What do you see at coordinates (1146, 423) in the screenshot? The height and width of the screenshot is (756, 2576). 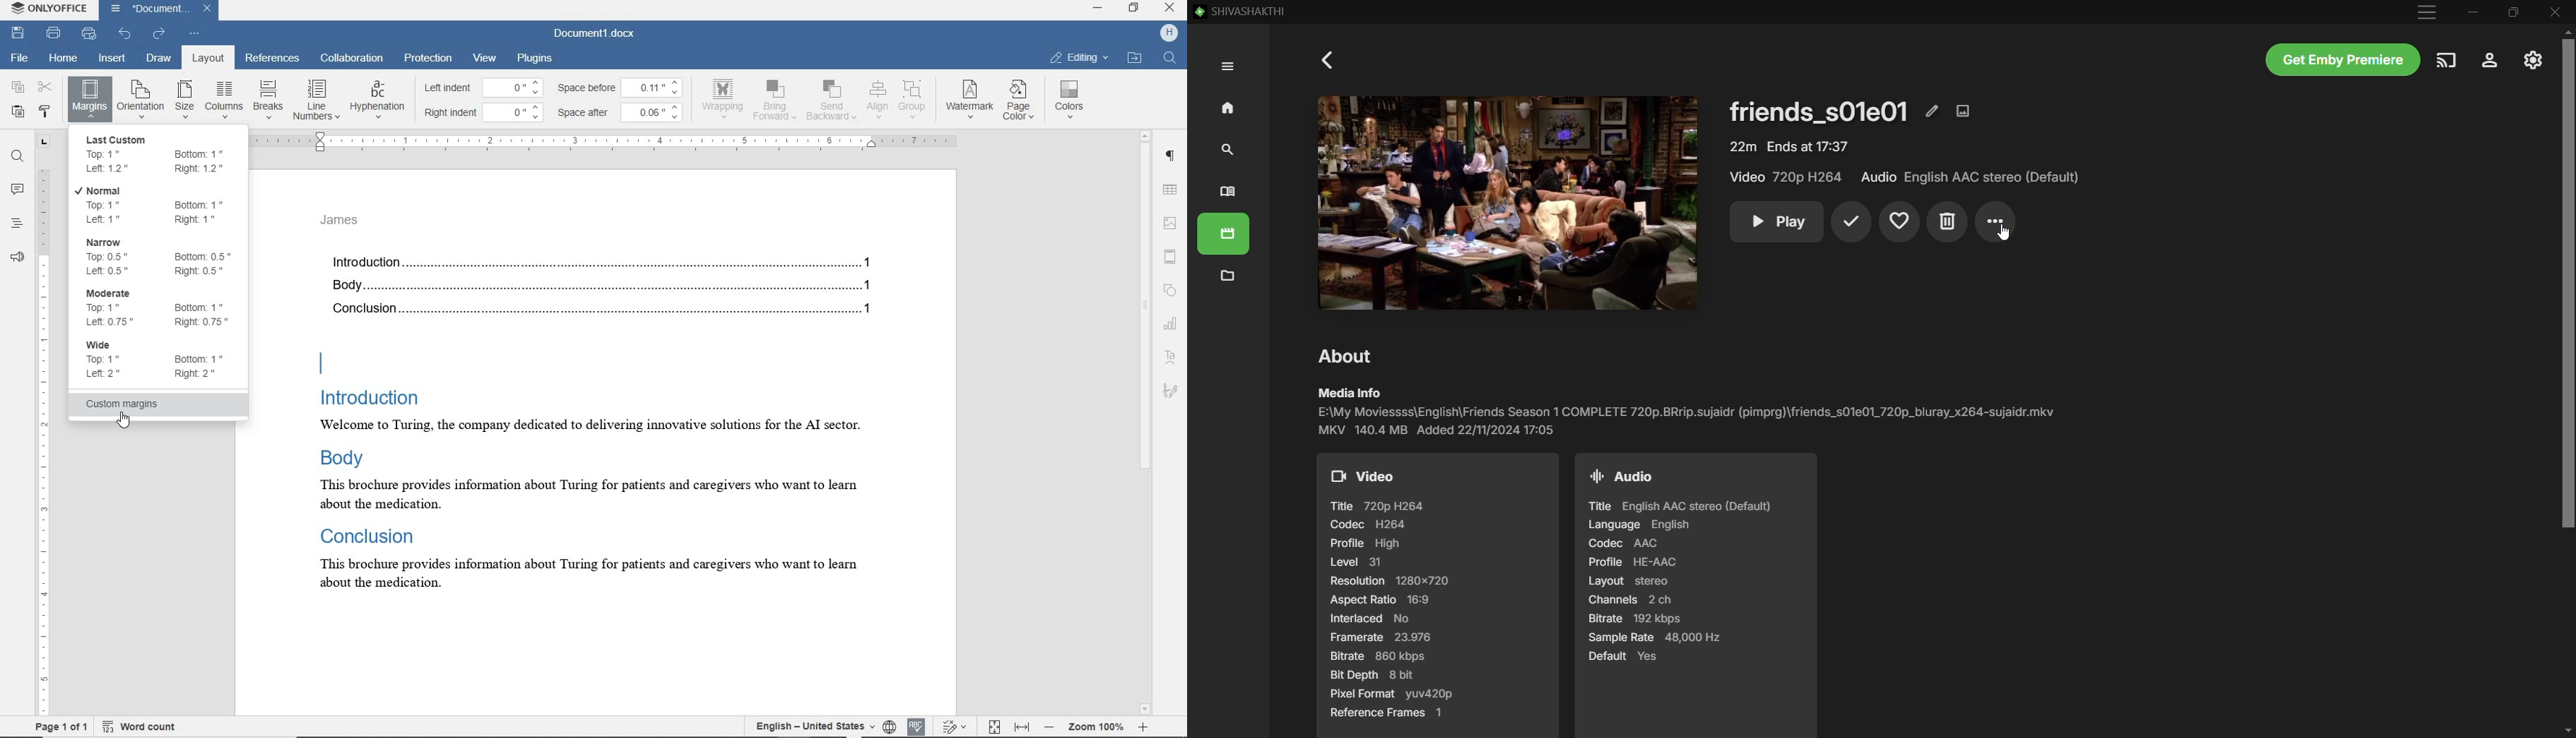 I see `scrollbar` at bounding box center [1146, 423].